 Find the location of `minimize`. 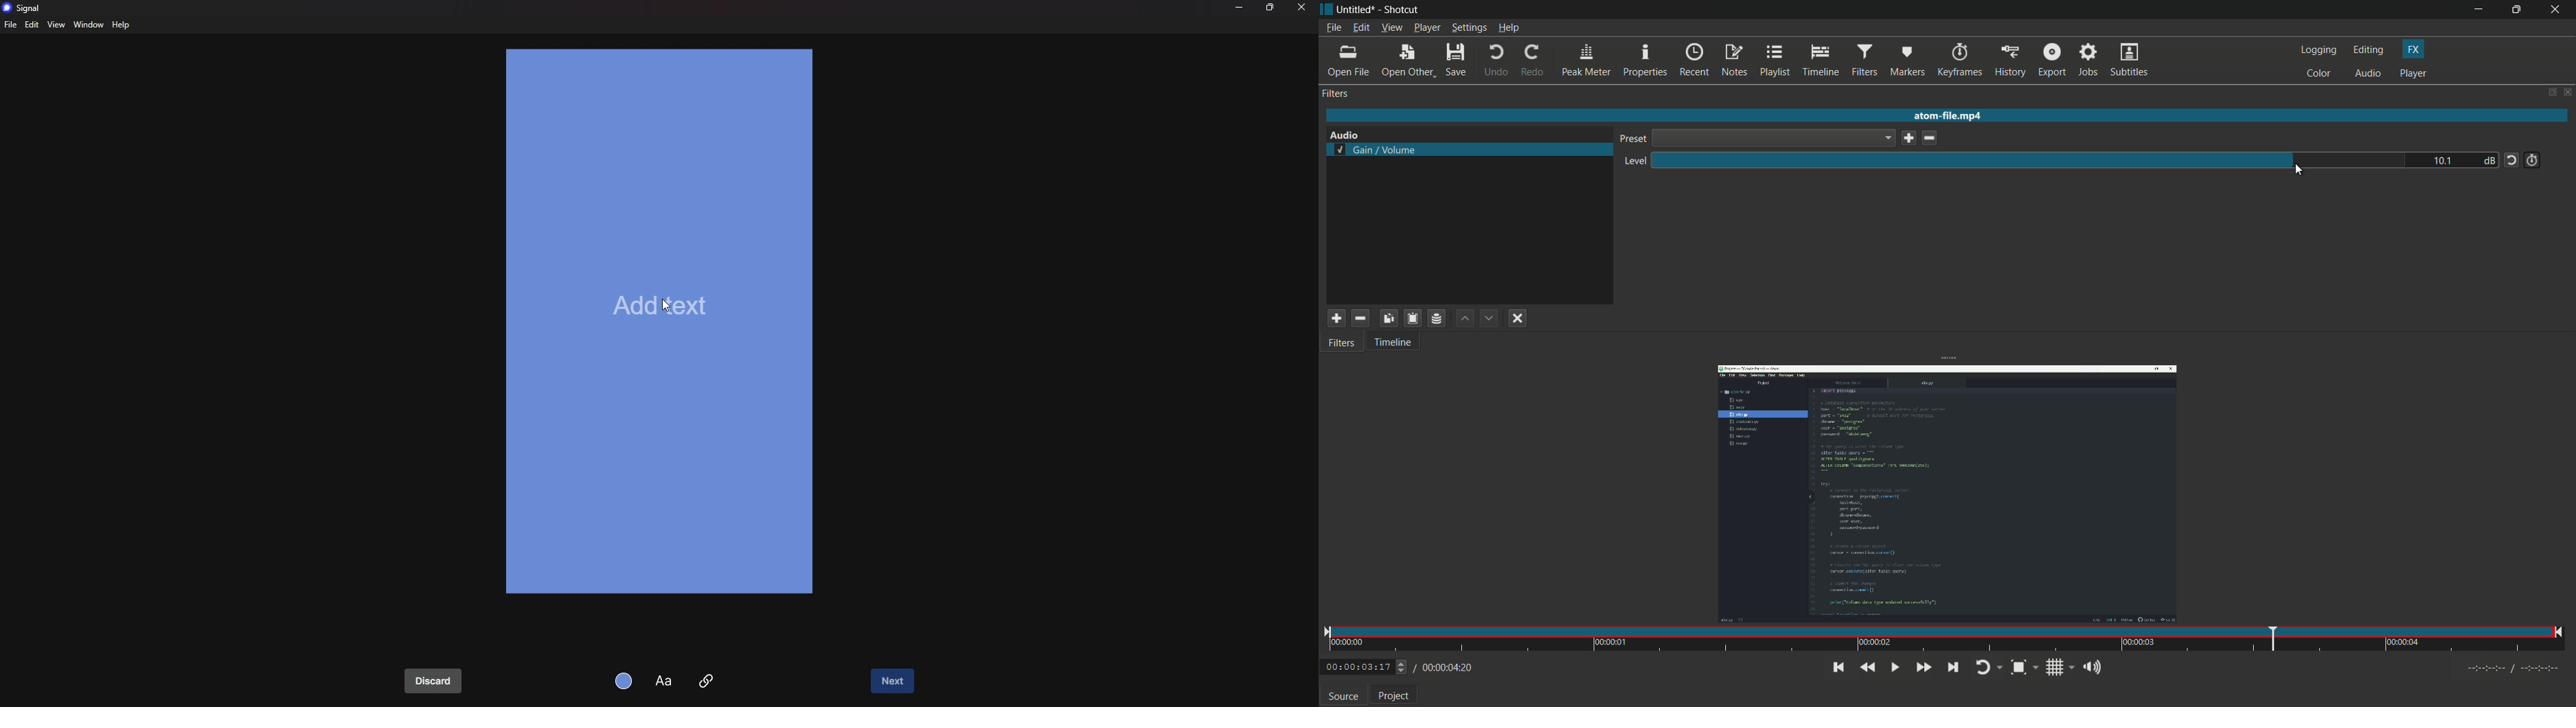

minimize is located at coordinates (2477, 10).